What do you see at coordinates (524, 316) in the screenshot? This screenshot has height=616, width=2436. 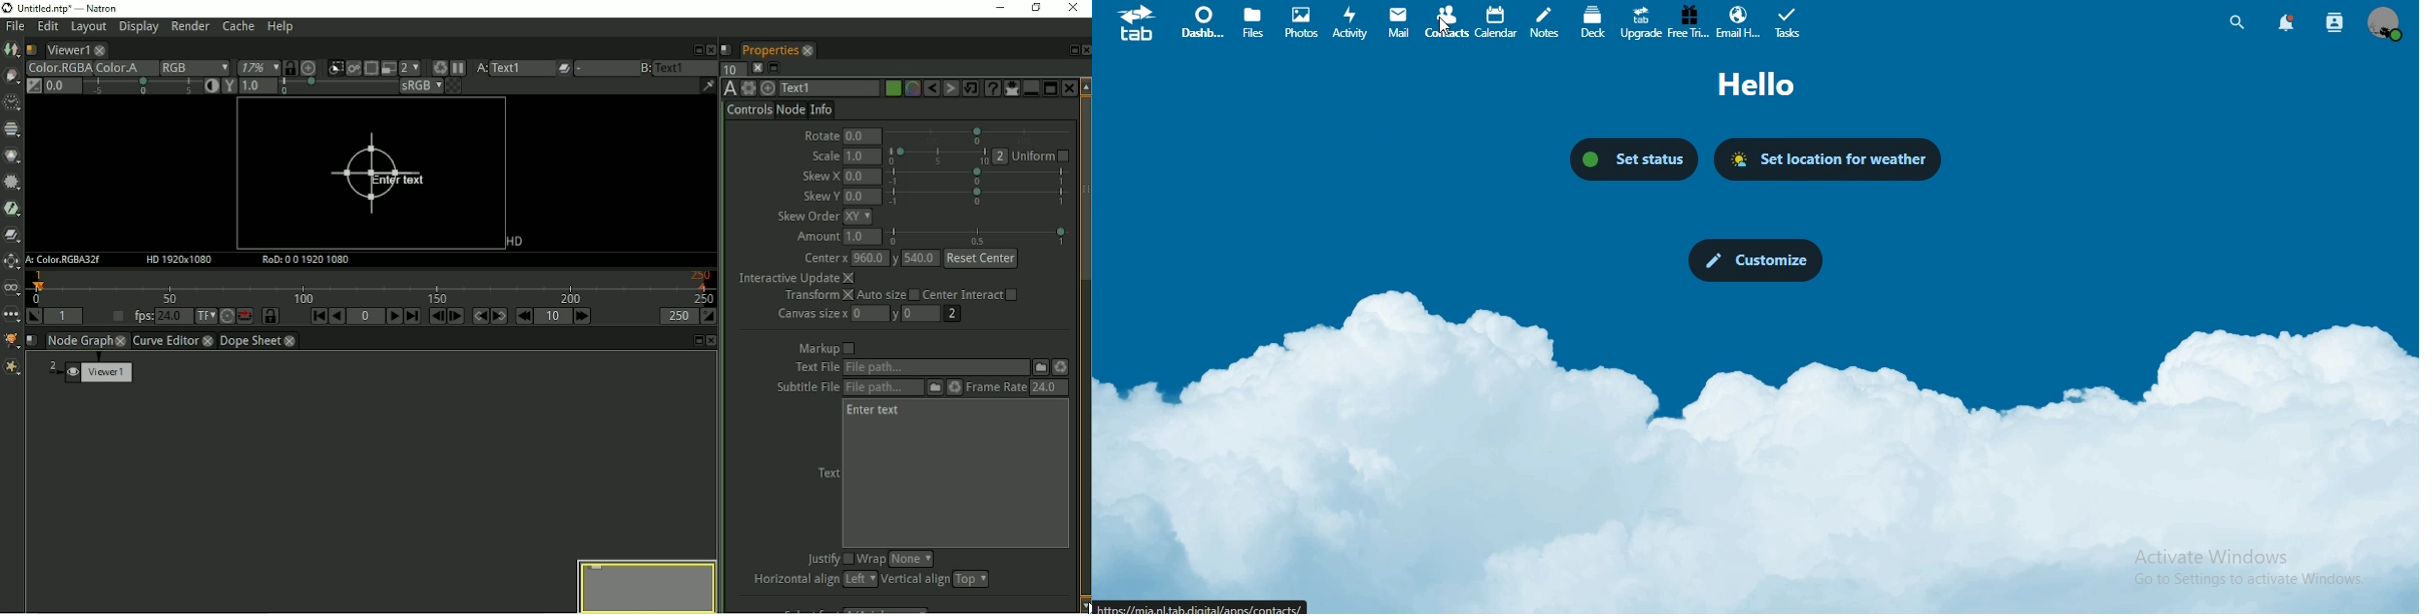 I see `Previous increment` at bounding box center [524, 316].